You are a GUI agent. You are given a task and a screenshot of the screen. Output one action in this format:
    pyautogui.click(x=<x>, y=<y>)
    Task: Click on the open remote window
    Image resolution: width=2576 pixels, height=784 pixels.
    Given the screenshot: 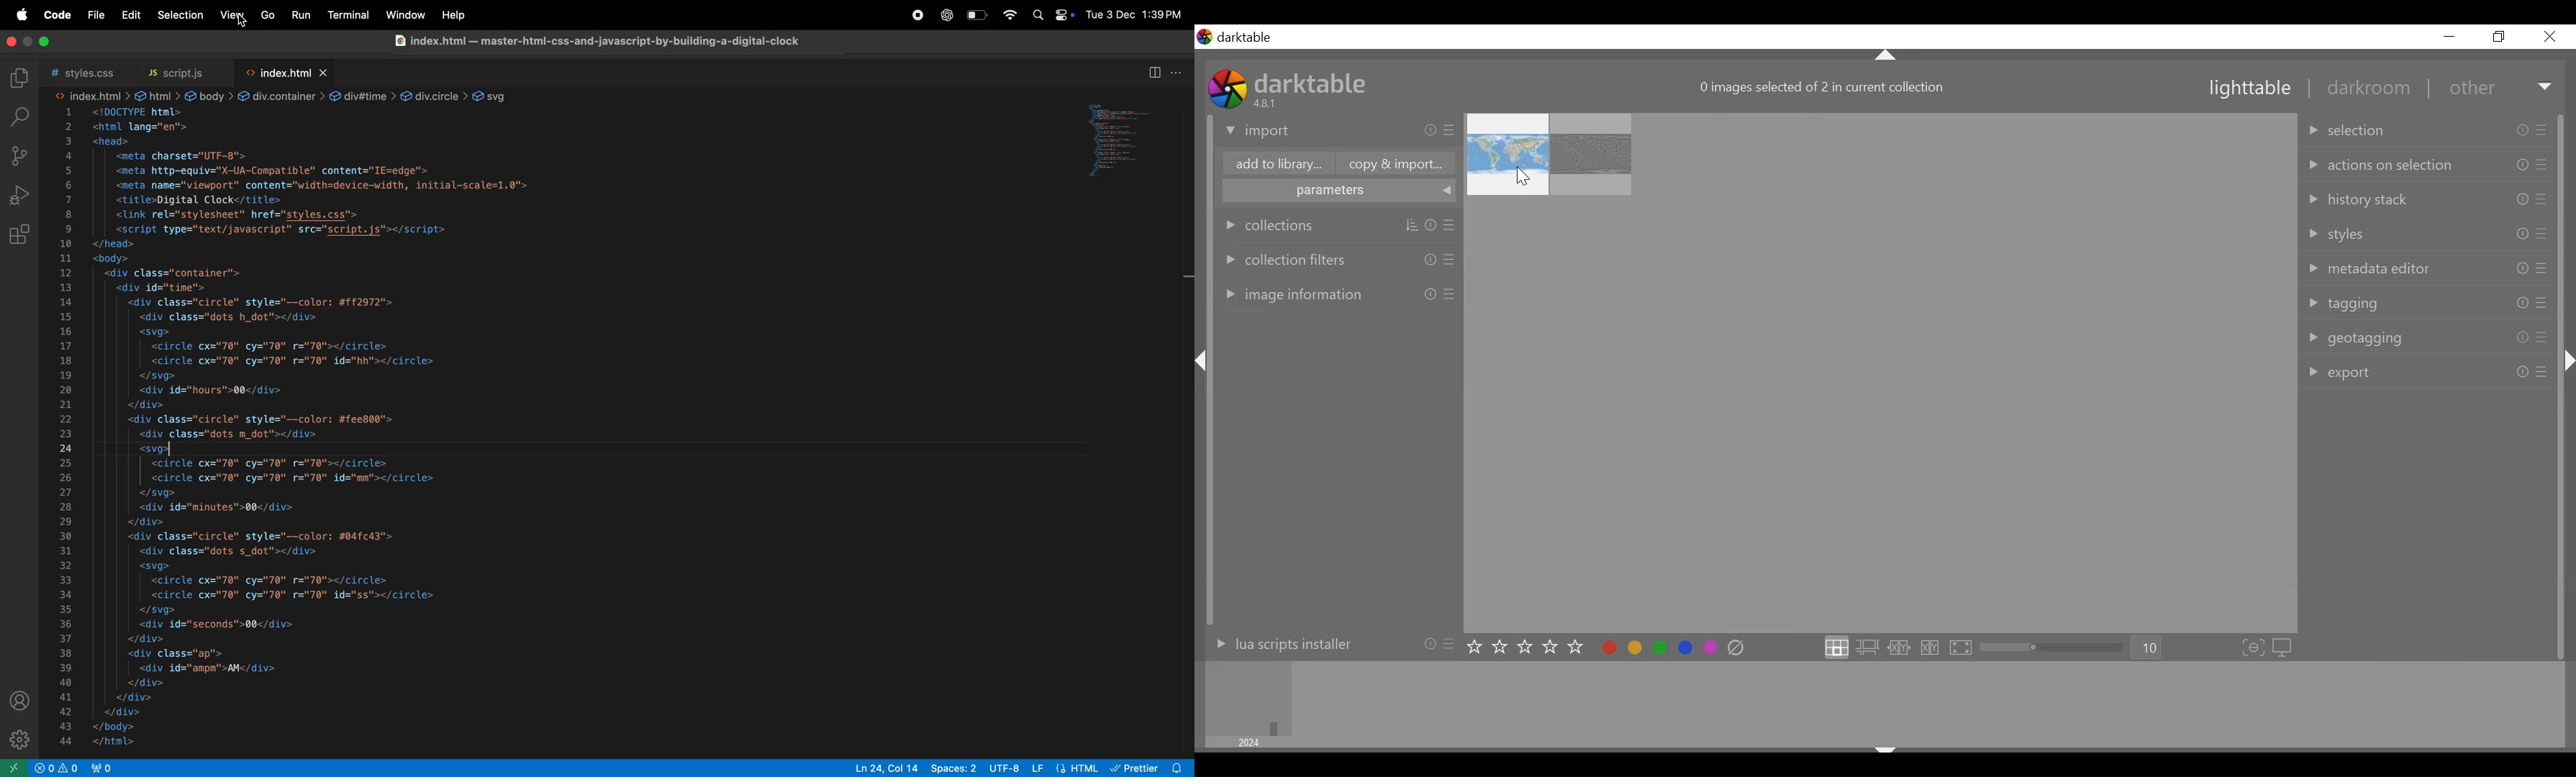 What is the action you would take?
    pyautogui.click(x=16, y=768)
    